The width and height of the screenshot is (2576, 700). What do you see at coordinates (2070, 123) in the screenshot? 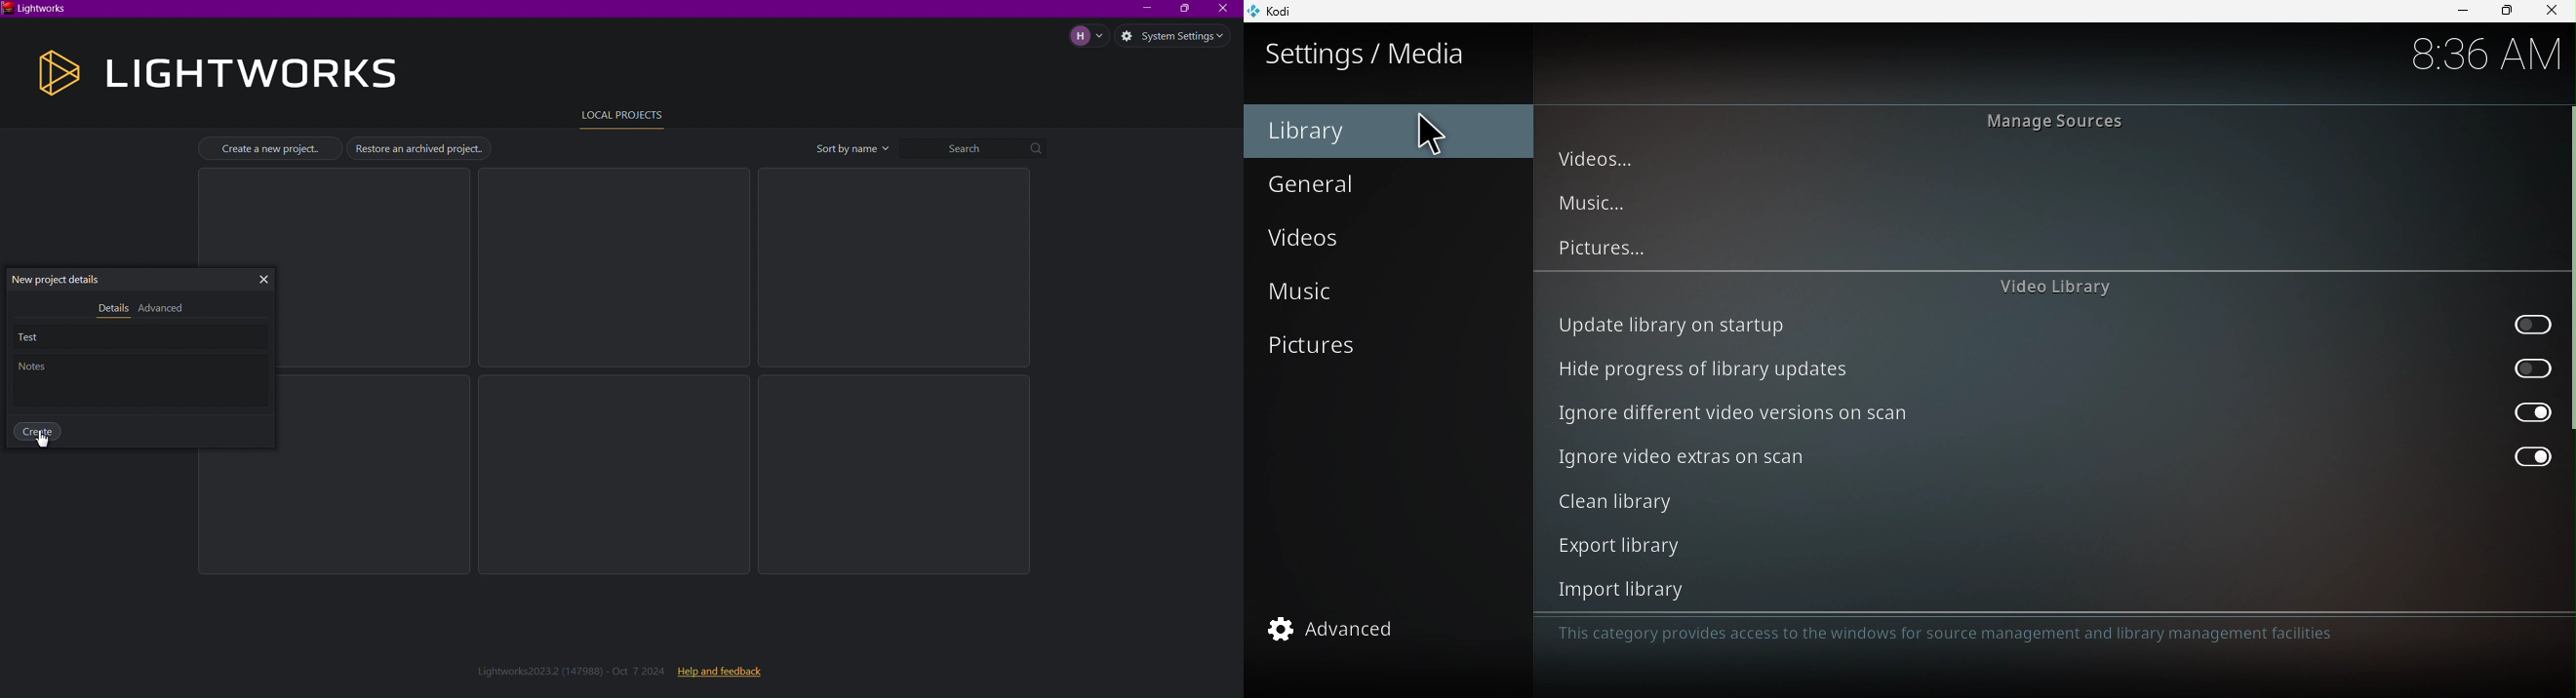
I see `Manage sources` at bounding box center [2070, 123].